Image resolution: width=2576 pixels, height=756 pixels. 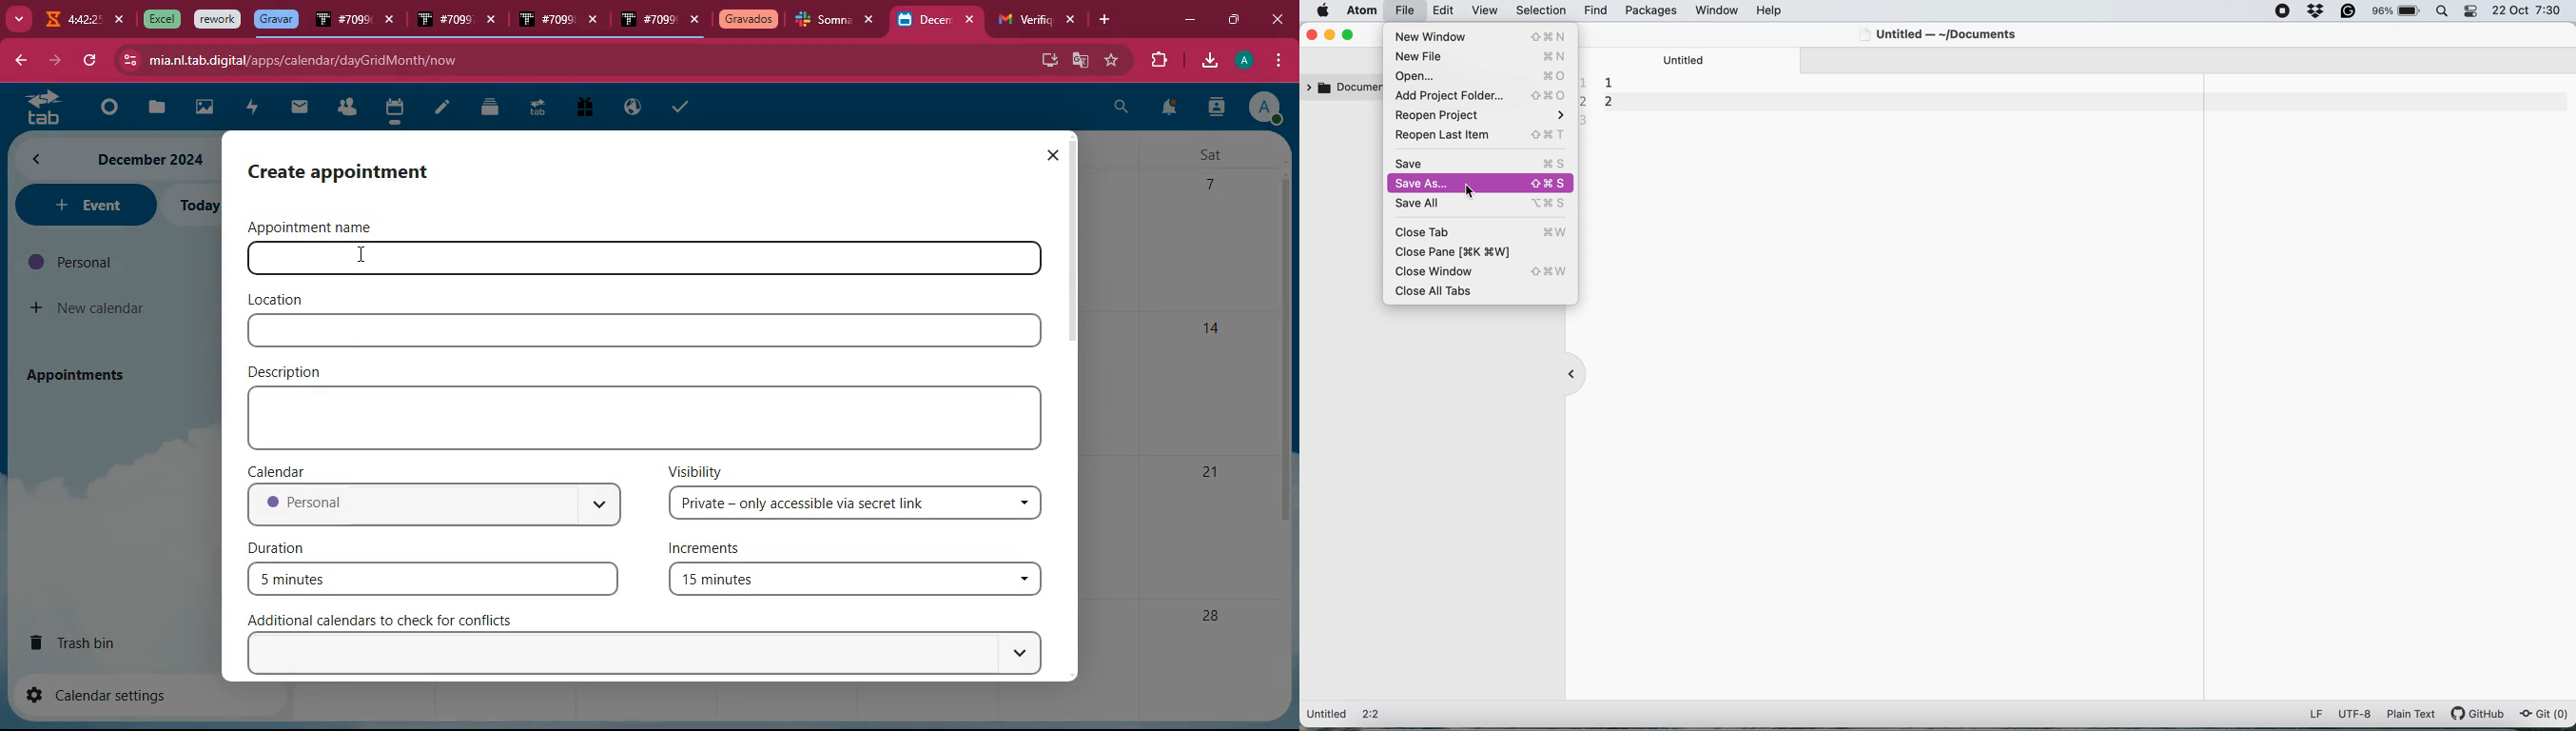 What do you see at coordinates (1264, 107) in the screenshot?
I see `profile` at bounding box center [1264, 107].